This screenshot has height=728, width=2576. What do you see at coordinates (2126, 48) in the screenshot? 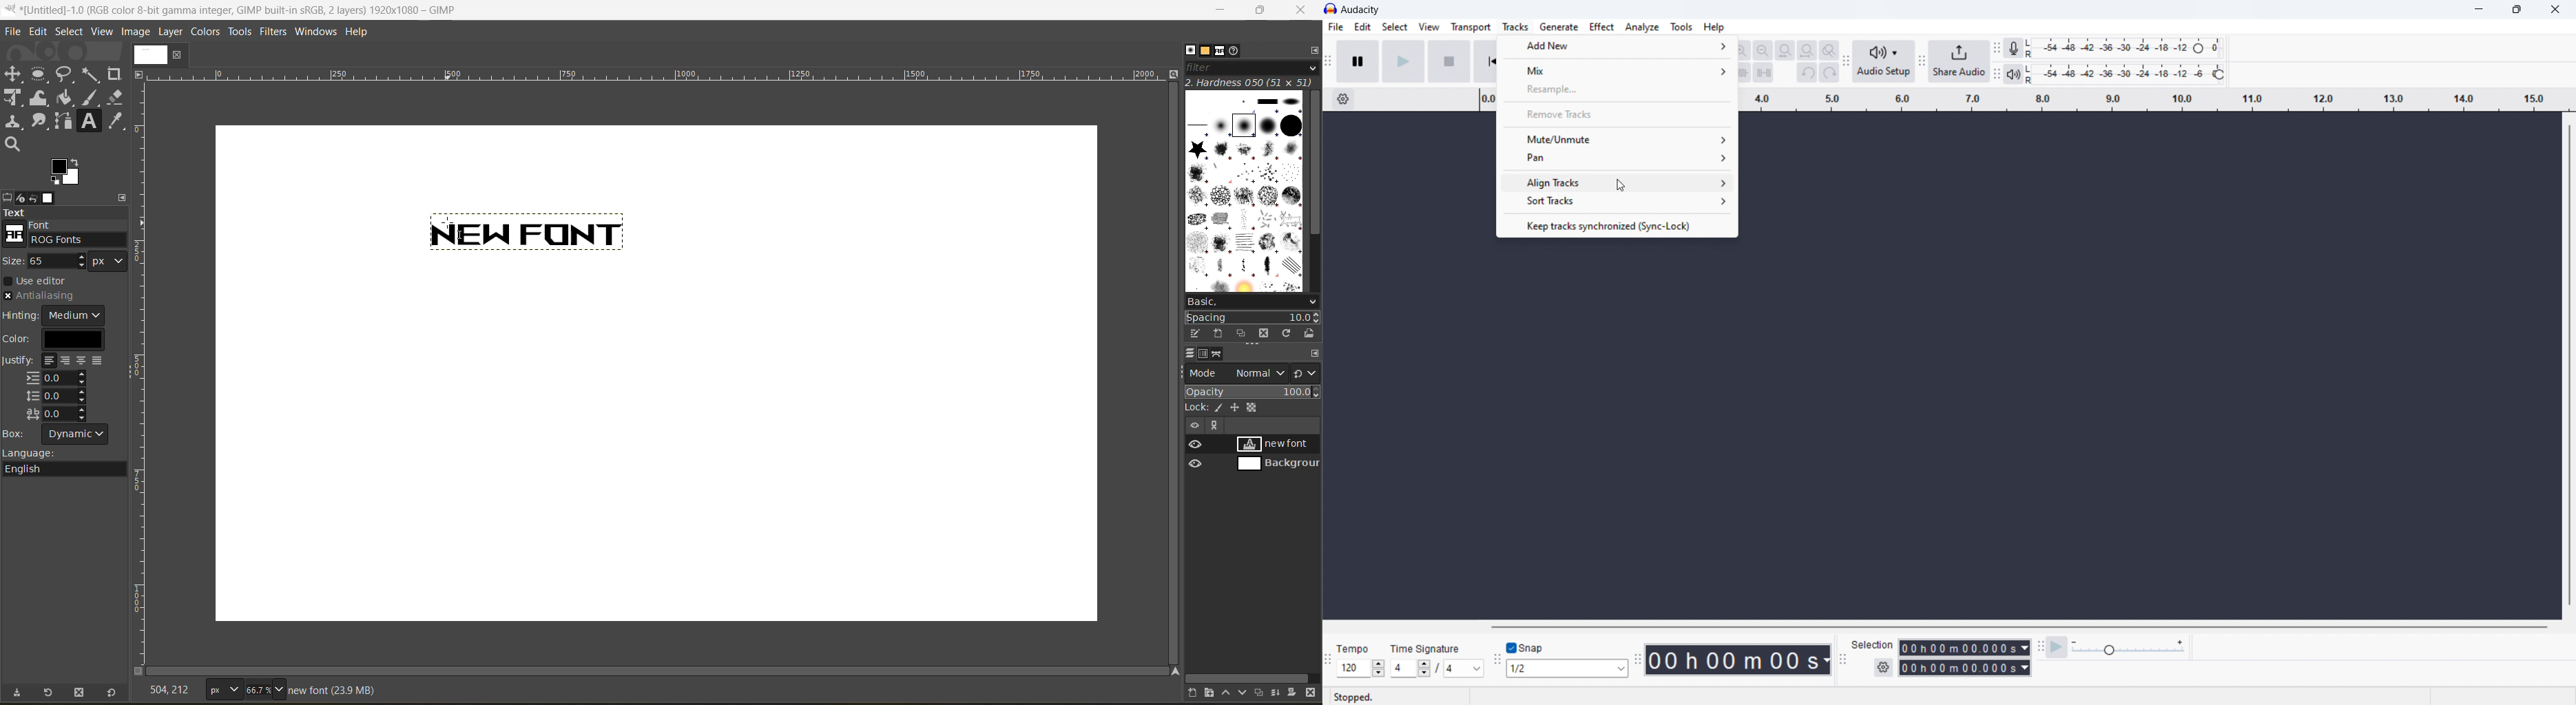
I see `recording level` at bounding box center [2126, 48].